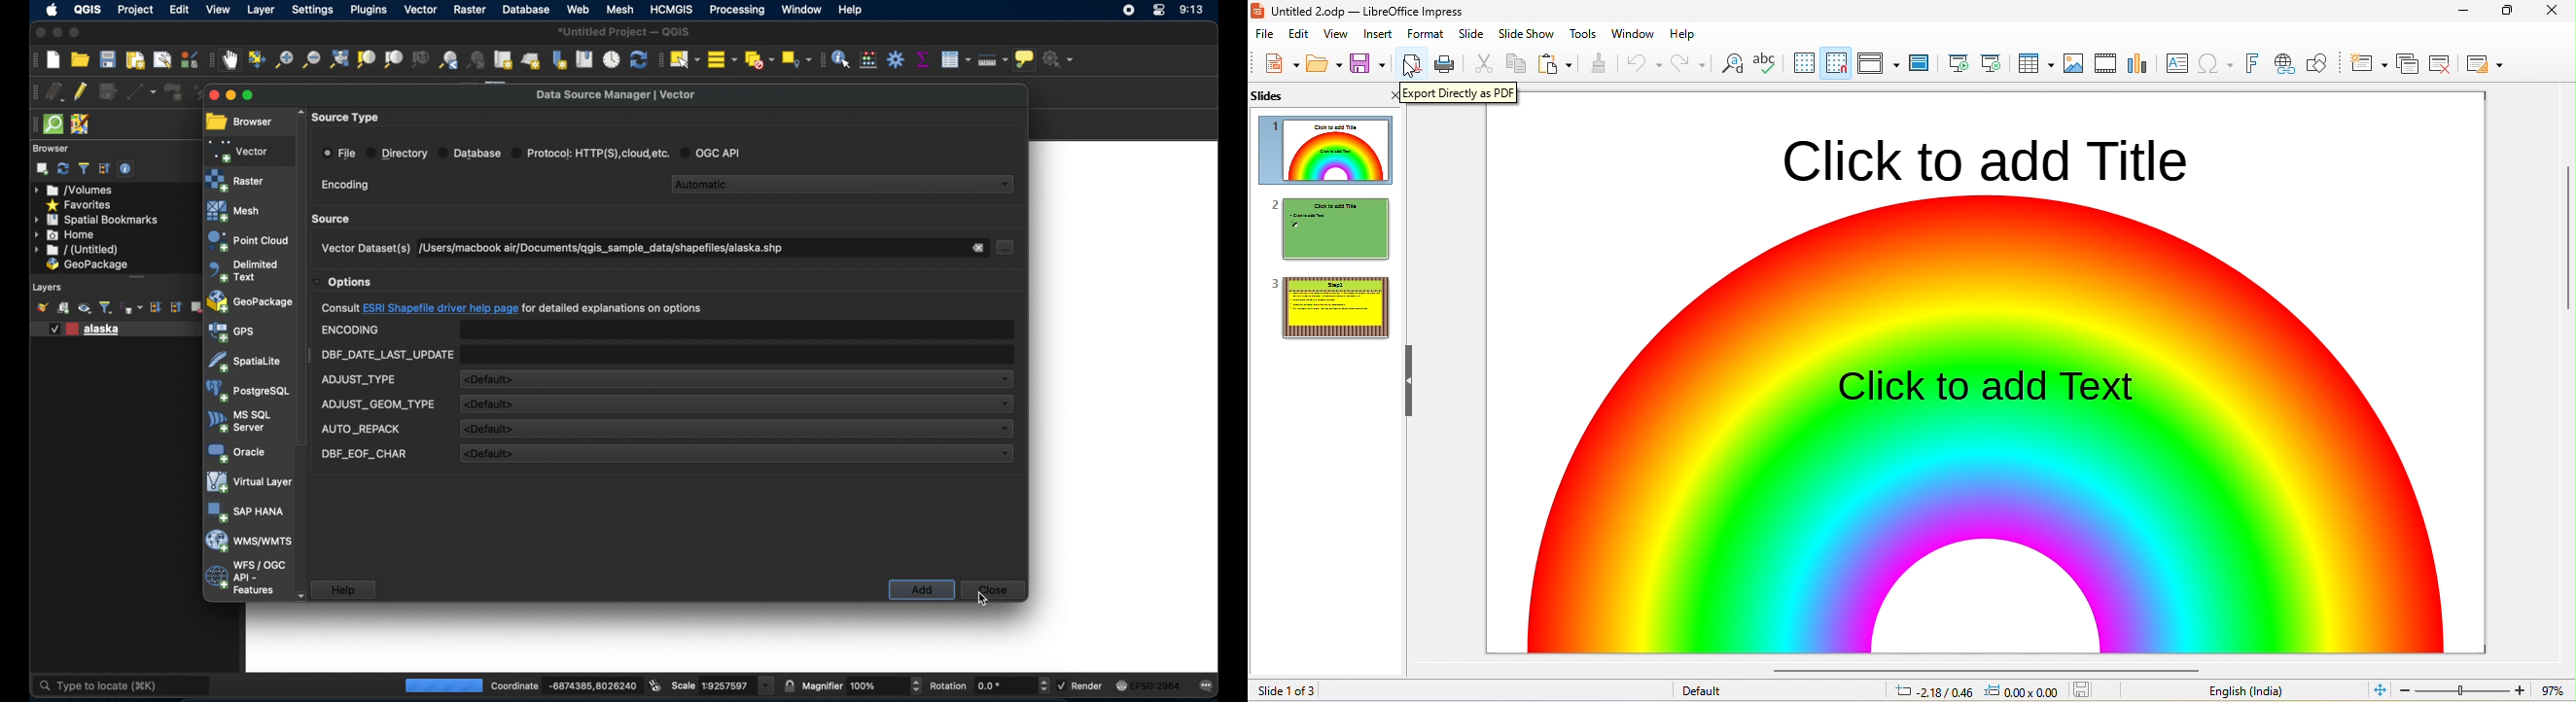 This screenshot has width=2576, height=728. What do you see at coordinates (205, 92) in the screenshot?
I see `vertex tool` at bounding box center [205, 92].